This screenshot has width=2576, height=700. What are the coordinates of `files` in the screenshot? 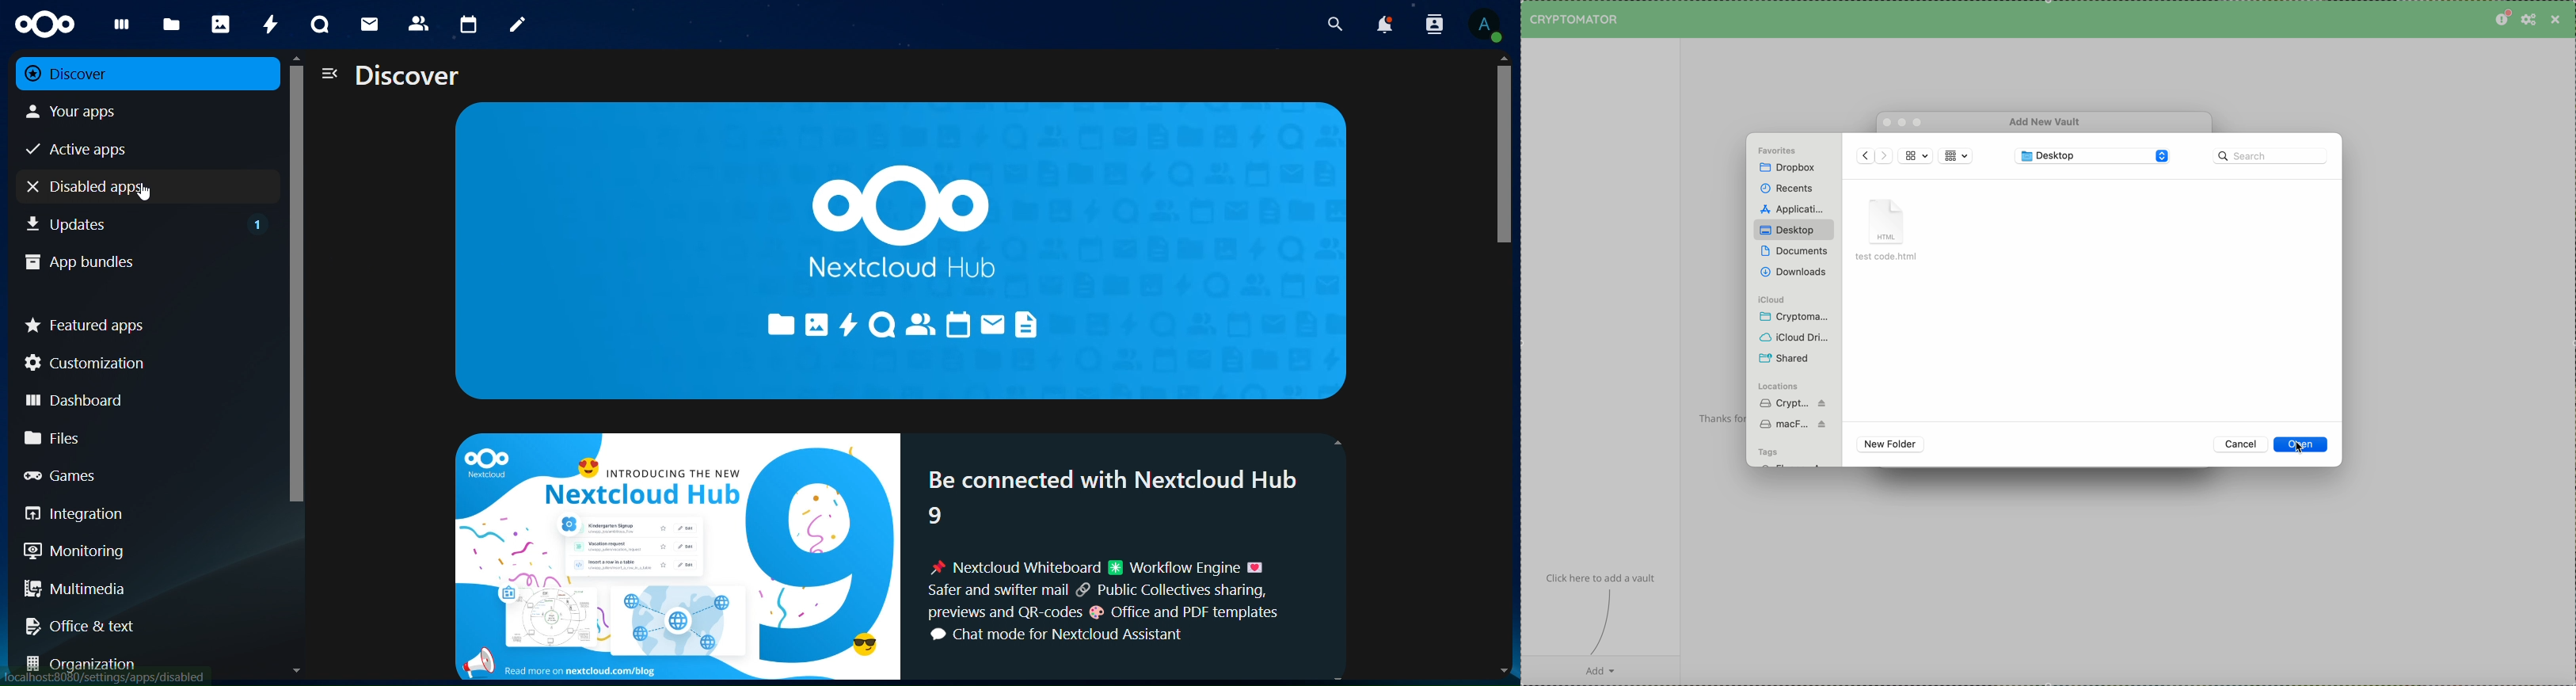 It's located at (139, 437).